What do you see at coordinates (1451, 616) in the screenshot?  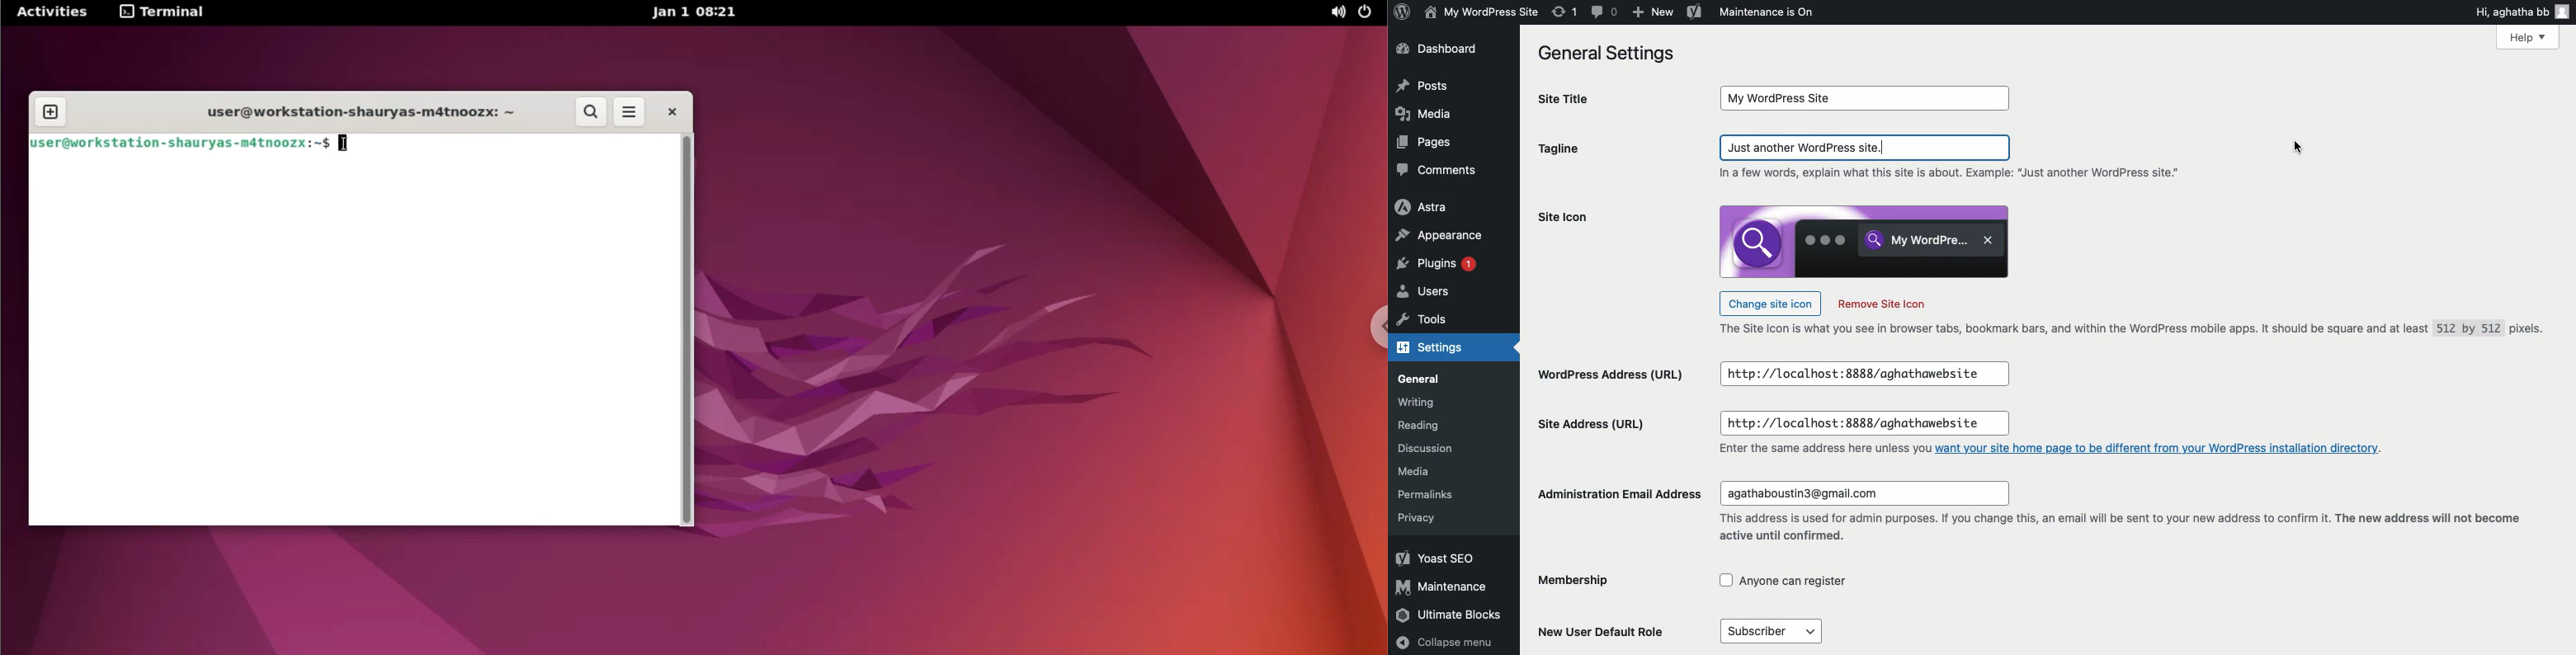 I see `Ultimate blocks` at bounding box center [1451, 616].